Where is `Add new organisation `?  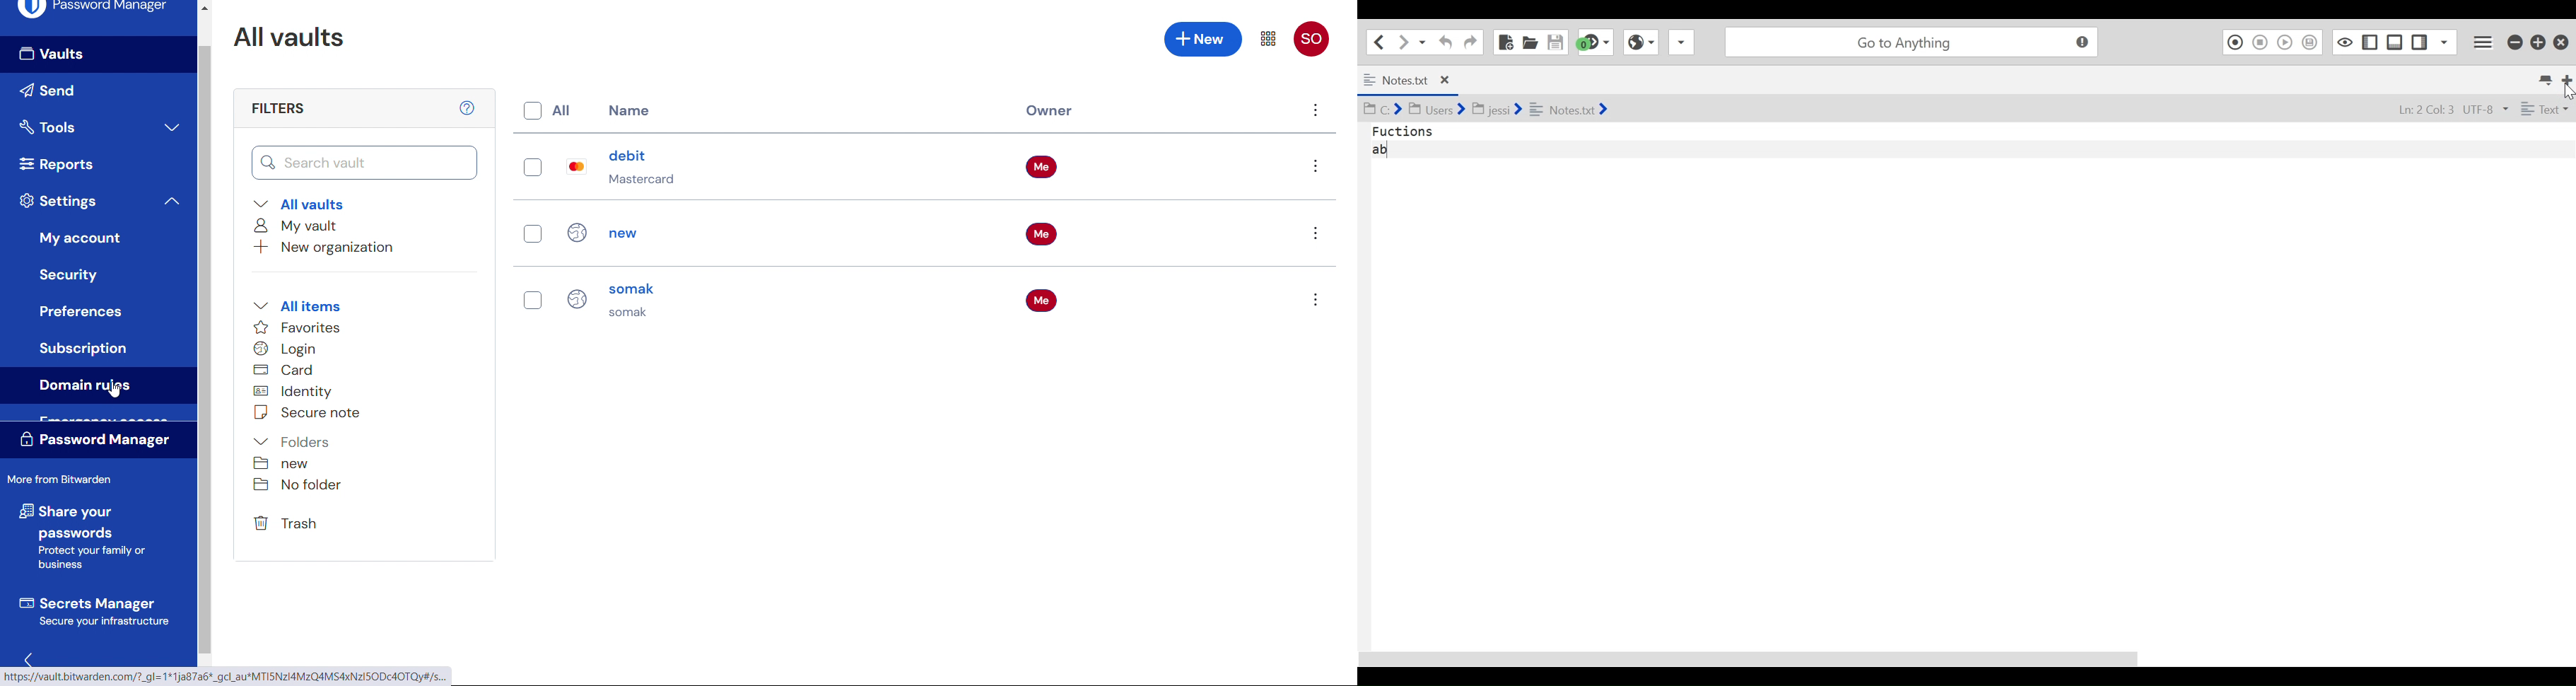 Add new organisation  is located at coordinates (334, 248).